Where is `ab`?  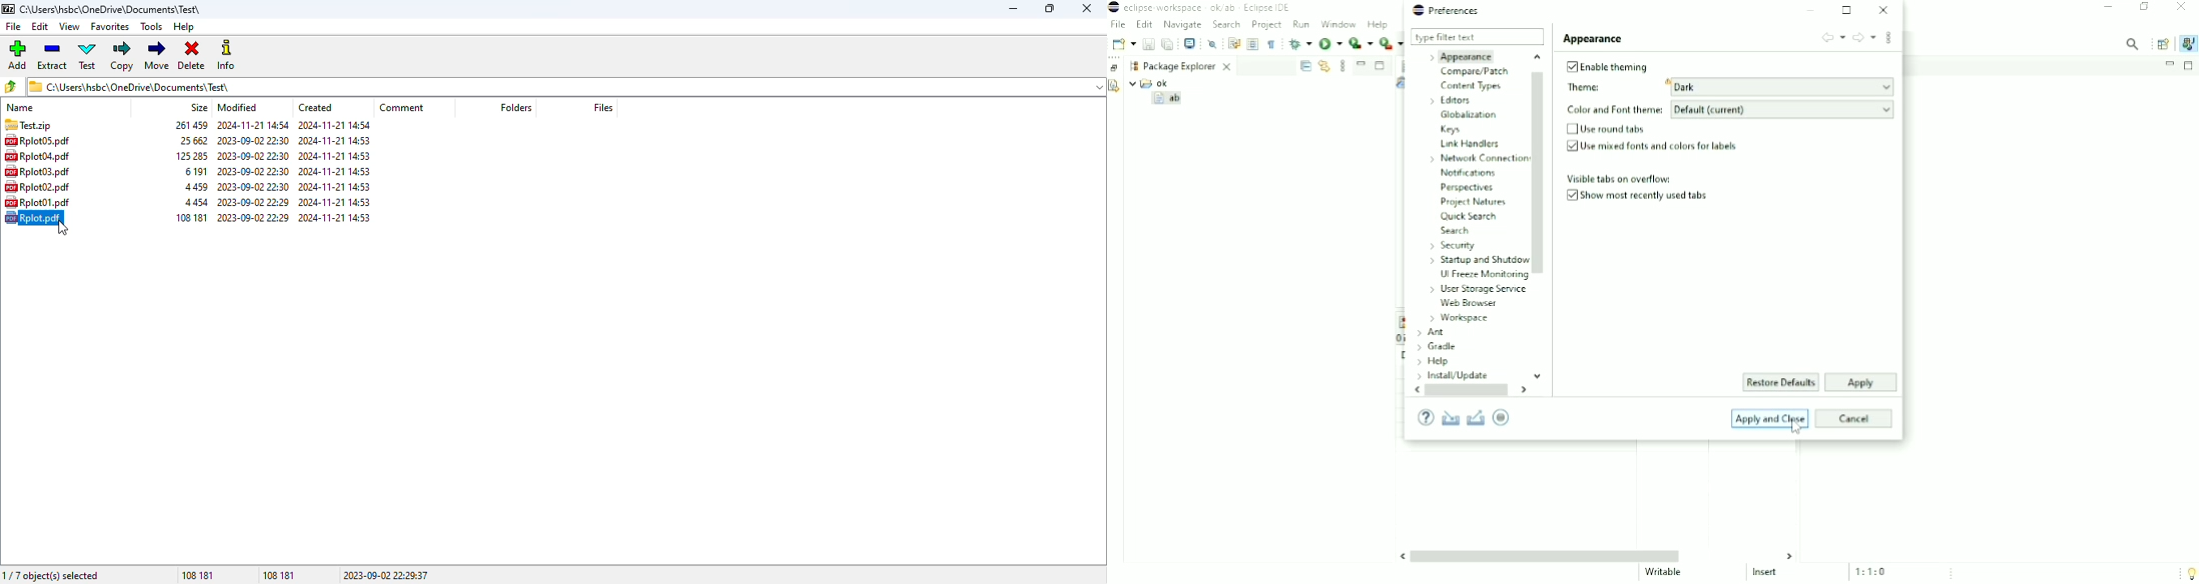 ab is located at coordinates (1169, 100).